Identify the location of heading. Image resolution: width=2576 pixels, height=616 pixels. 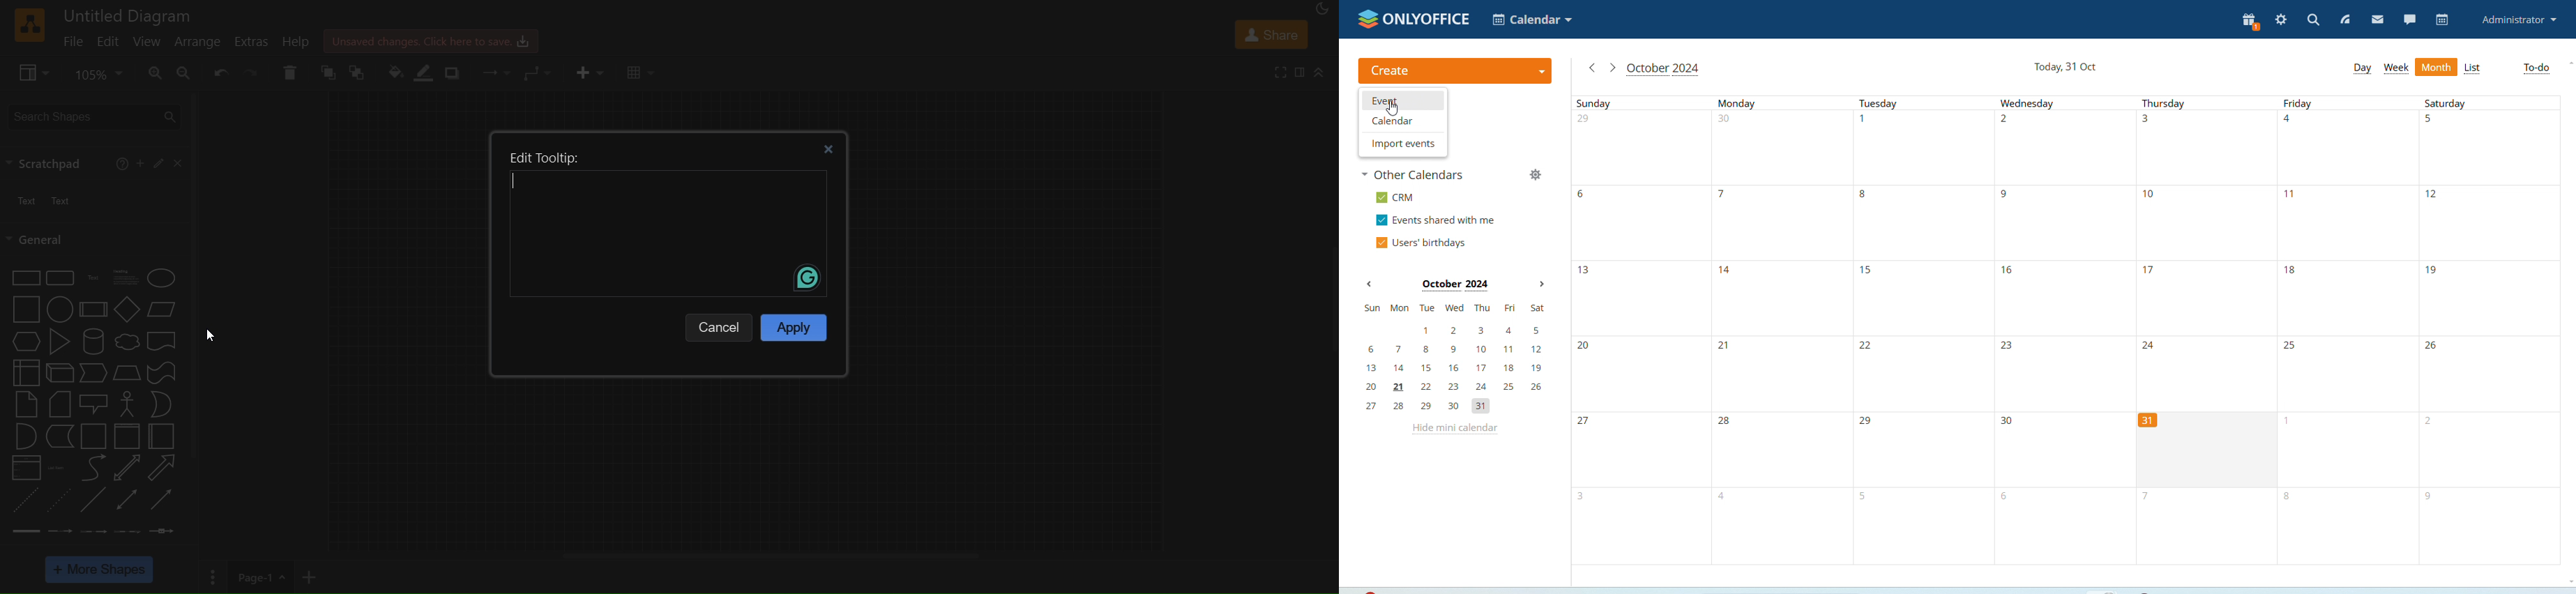
(128, 278).